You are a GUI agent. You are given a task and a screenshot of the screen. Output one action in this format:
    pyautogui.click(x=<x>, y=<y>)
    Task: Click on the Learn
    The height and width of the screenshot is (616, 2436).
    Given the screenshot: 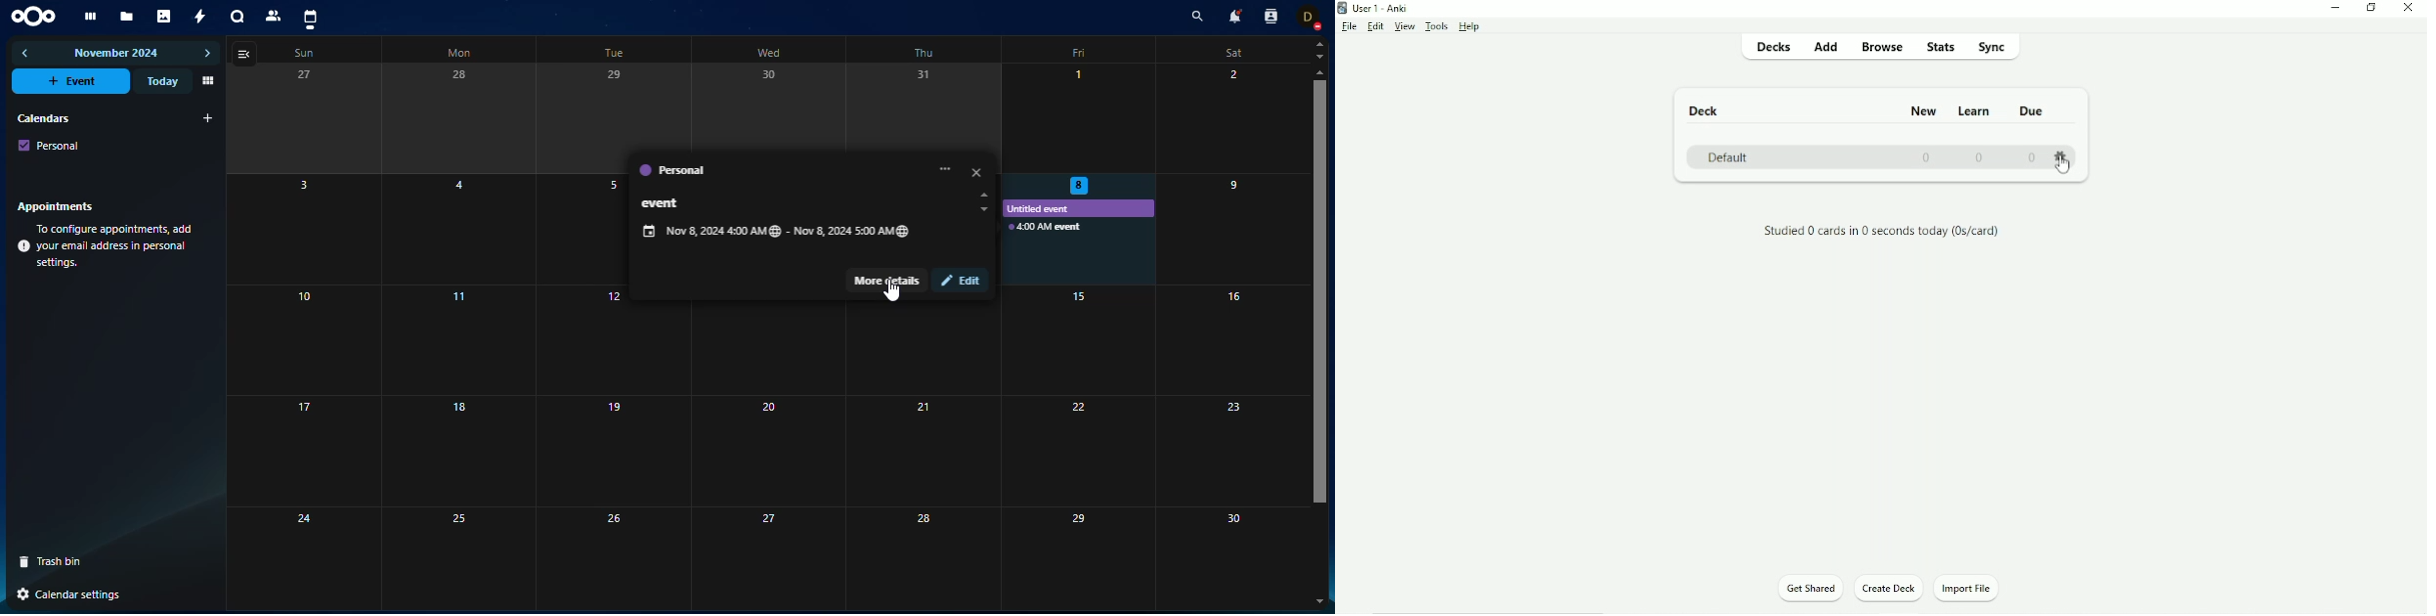 What is the action you would take?
    pyautogui.click(x=1976, y=111)
    